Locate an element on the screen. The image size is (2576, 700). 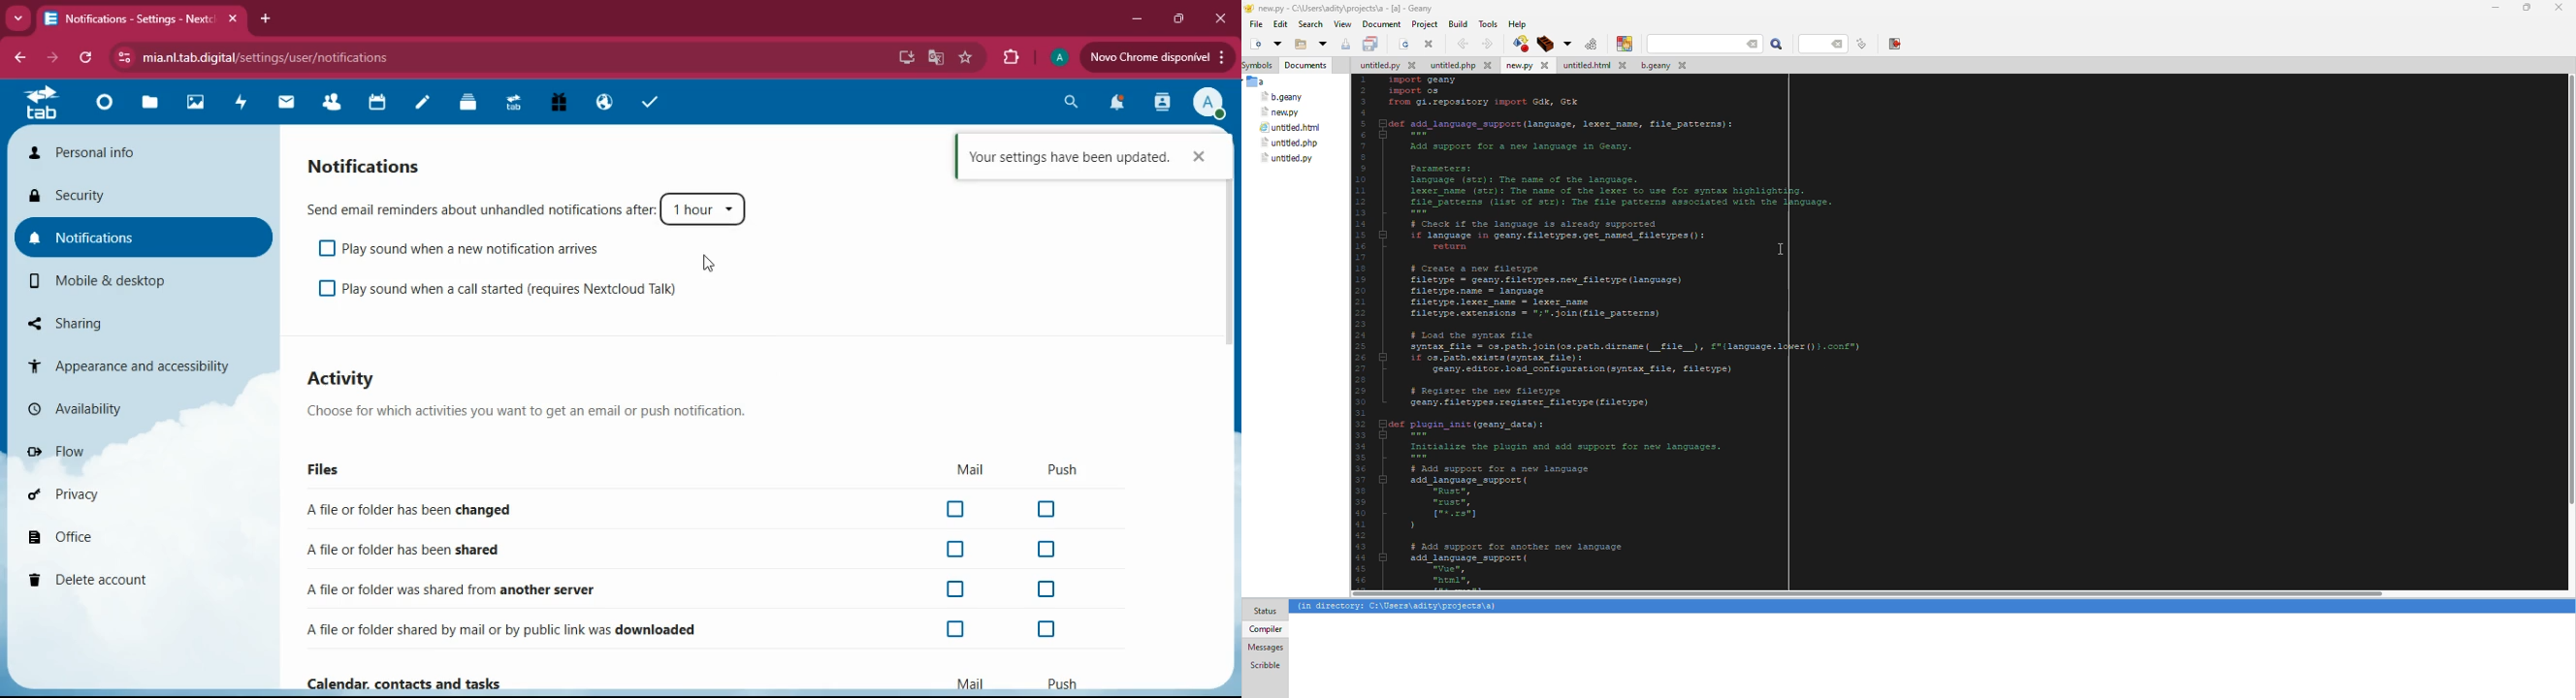
close is located at coordinates (1221, 19).